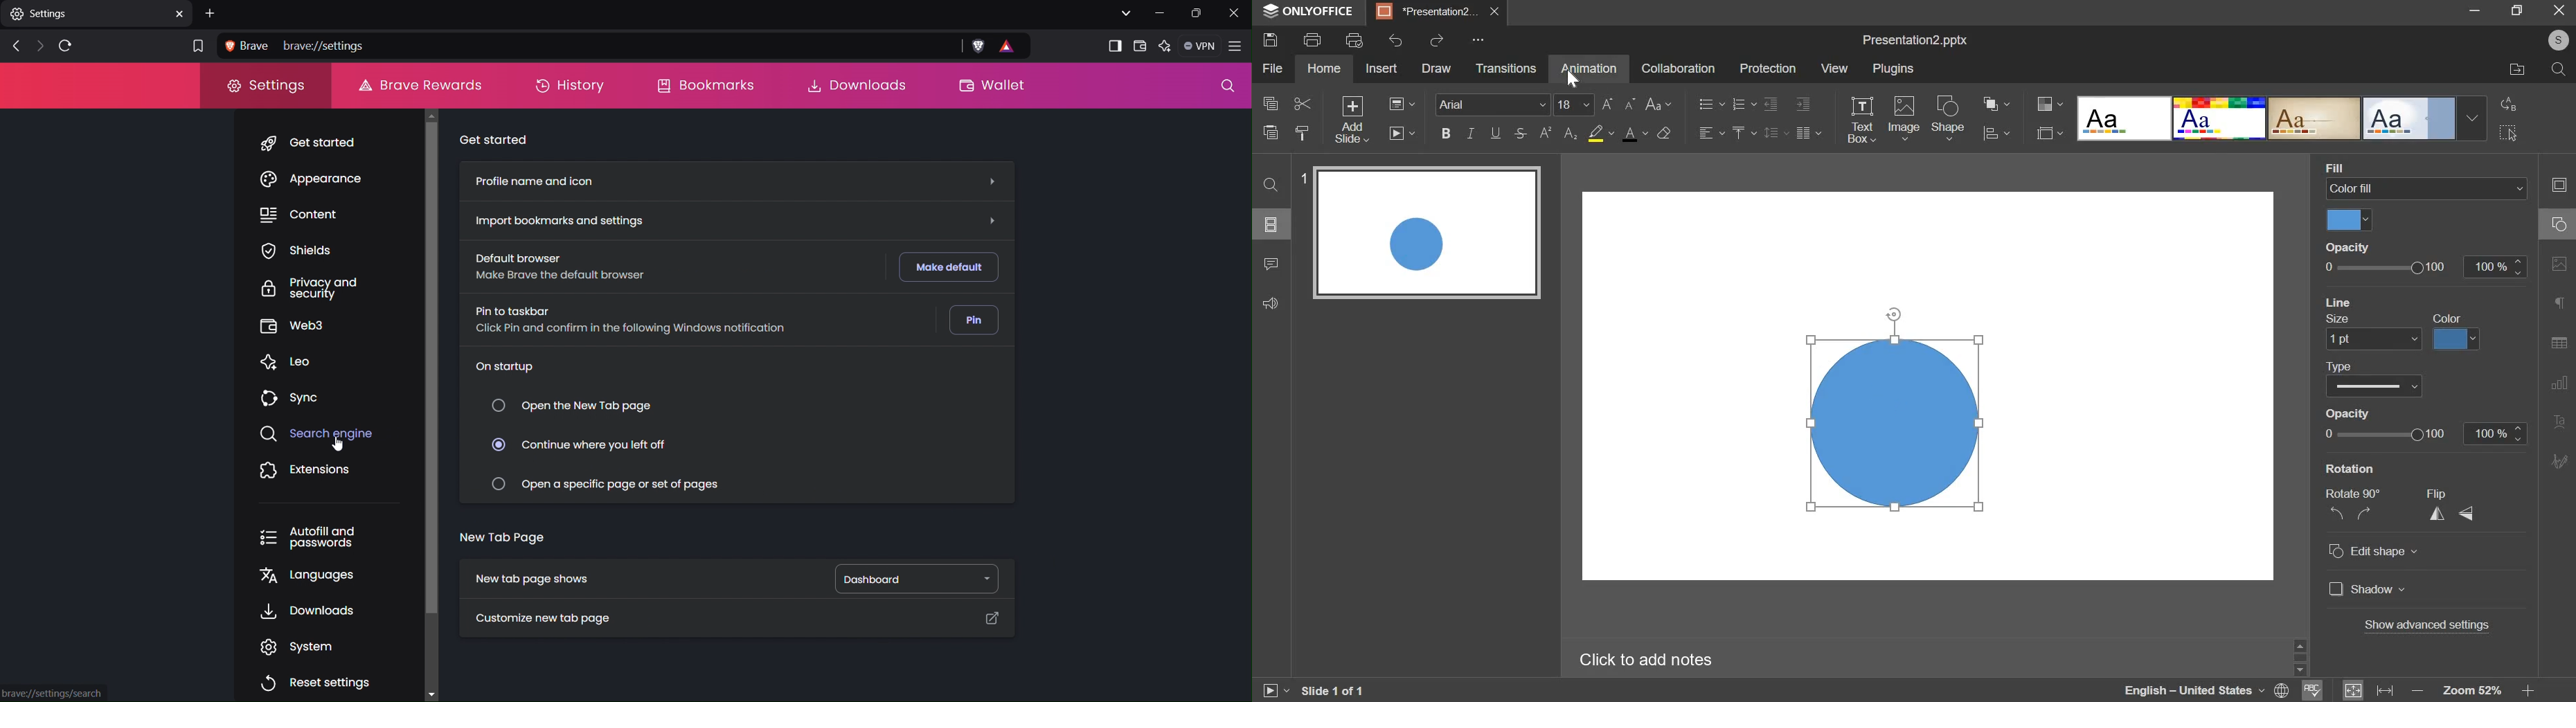 The image size is (2576, 728). Describe the element at coordinates (2369, 591) in the screenshot. I see `shadow` at that location.